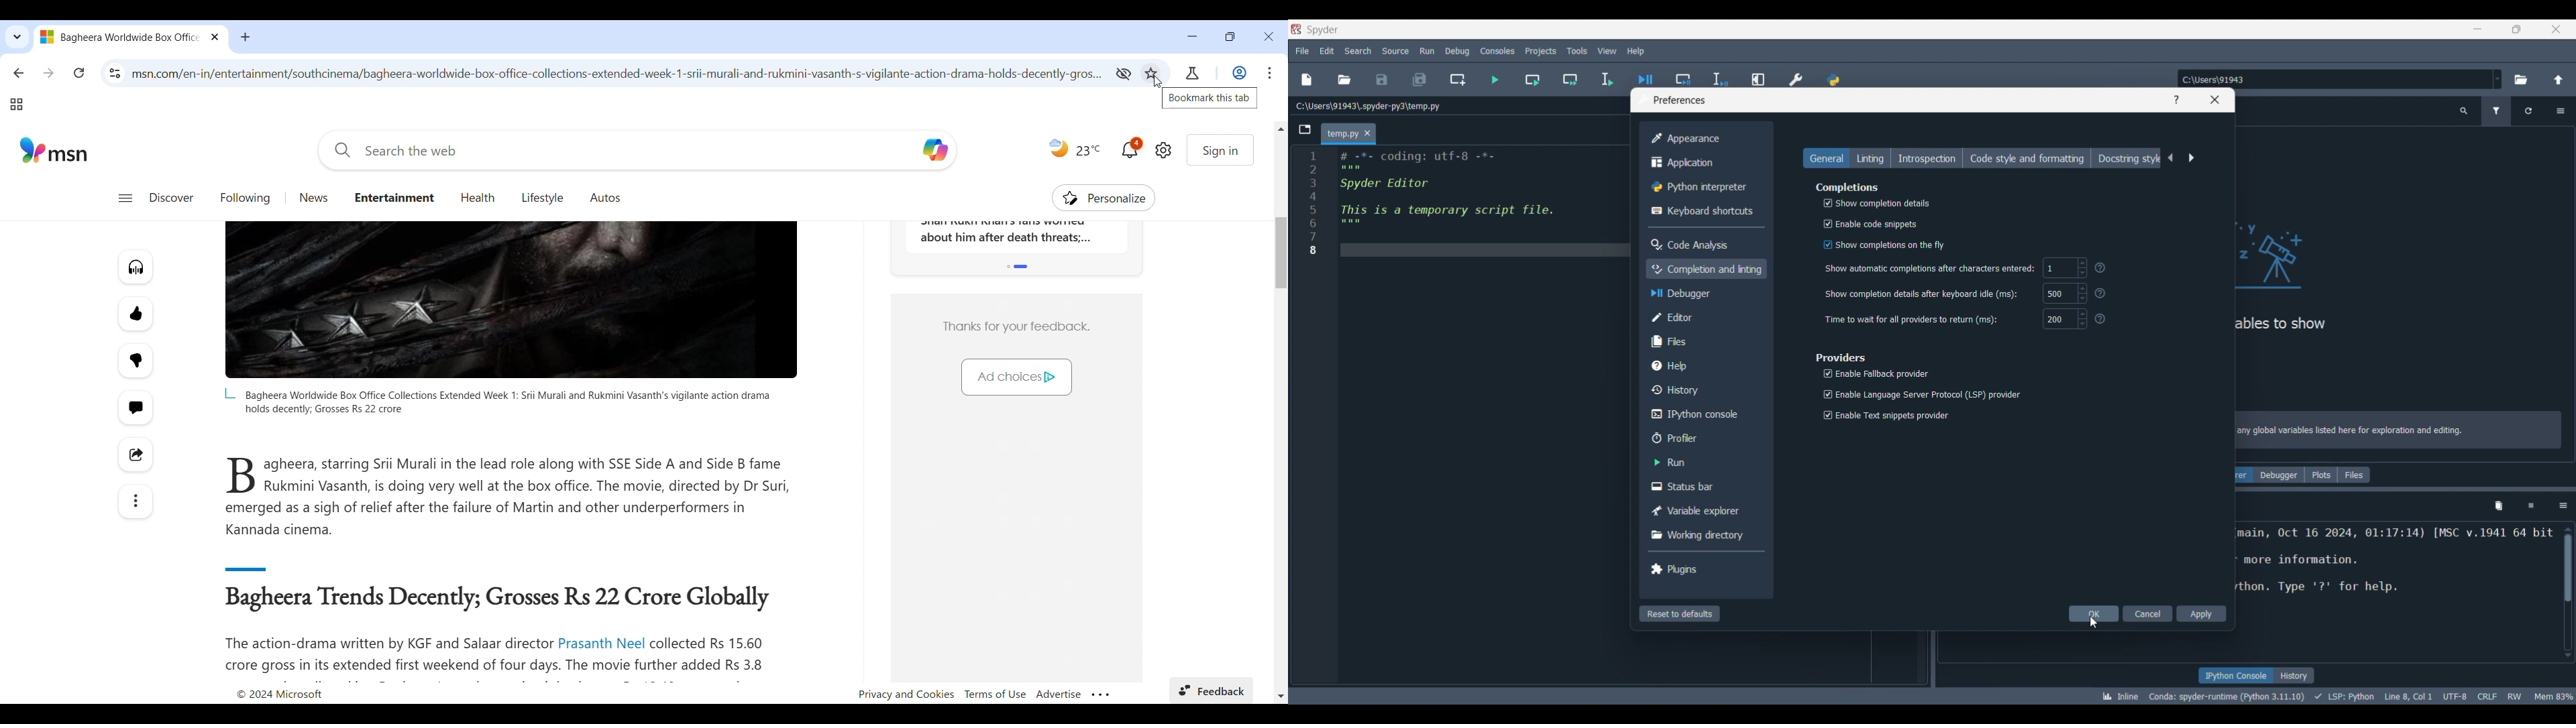 The image size is (2576, 728). I want to click on Bookmark this tab, so click(1151, 72).